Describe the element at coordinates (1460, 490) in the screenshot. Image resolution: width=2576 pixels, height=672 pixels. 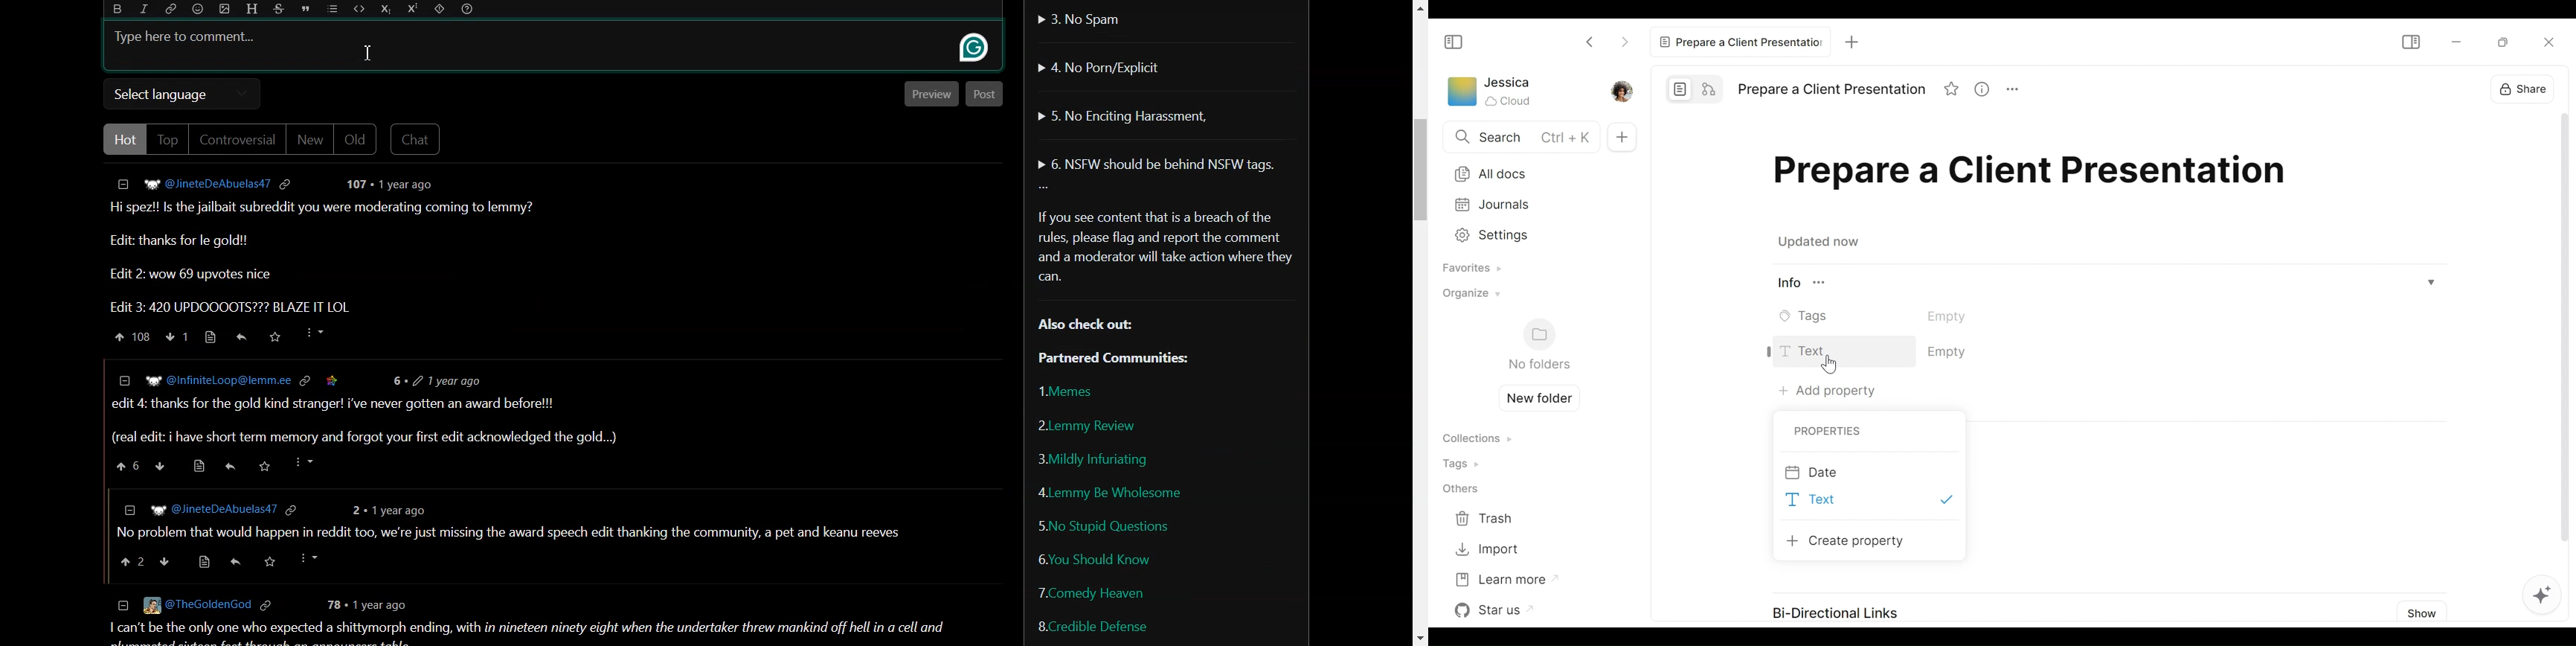
I see `Others` at that location.